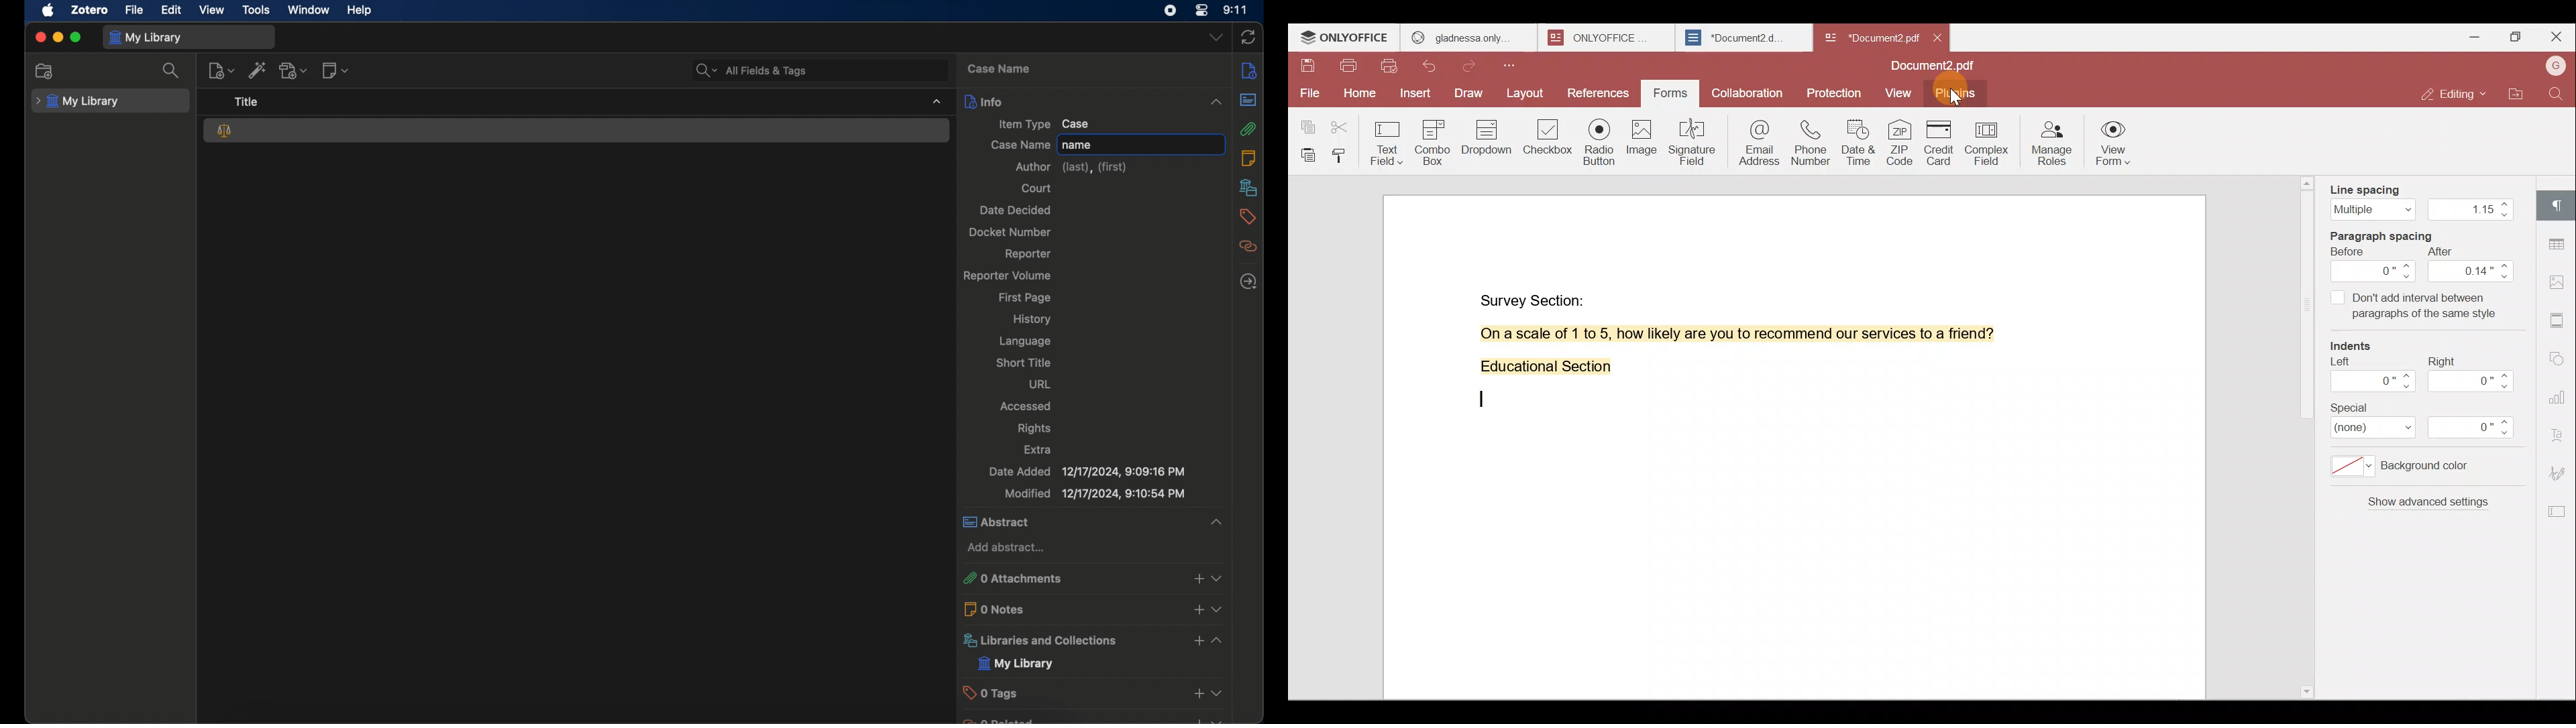 The height and width of the screenshot is (728, 2576). Describe the element at coordinates (1015, 664) in the screenshot. I see `my library` at that location.